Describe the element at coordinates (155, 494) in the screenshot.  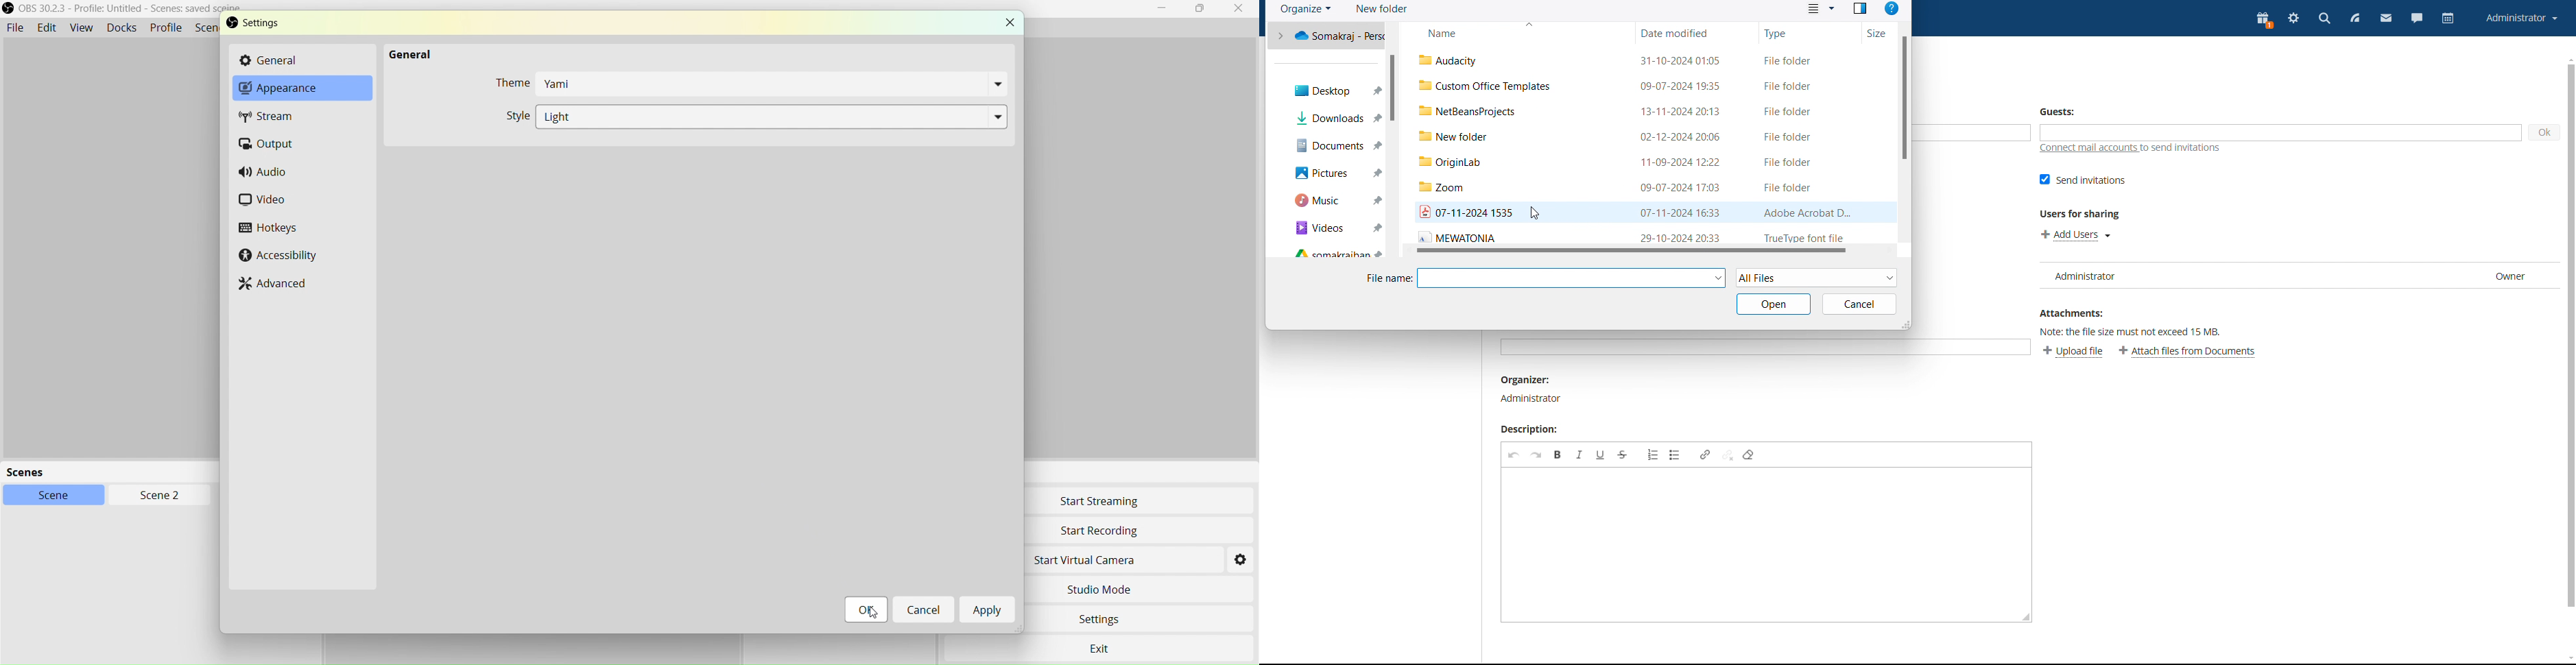
I see `Scene2` at that location.